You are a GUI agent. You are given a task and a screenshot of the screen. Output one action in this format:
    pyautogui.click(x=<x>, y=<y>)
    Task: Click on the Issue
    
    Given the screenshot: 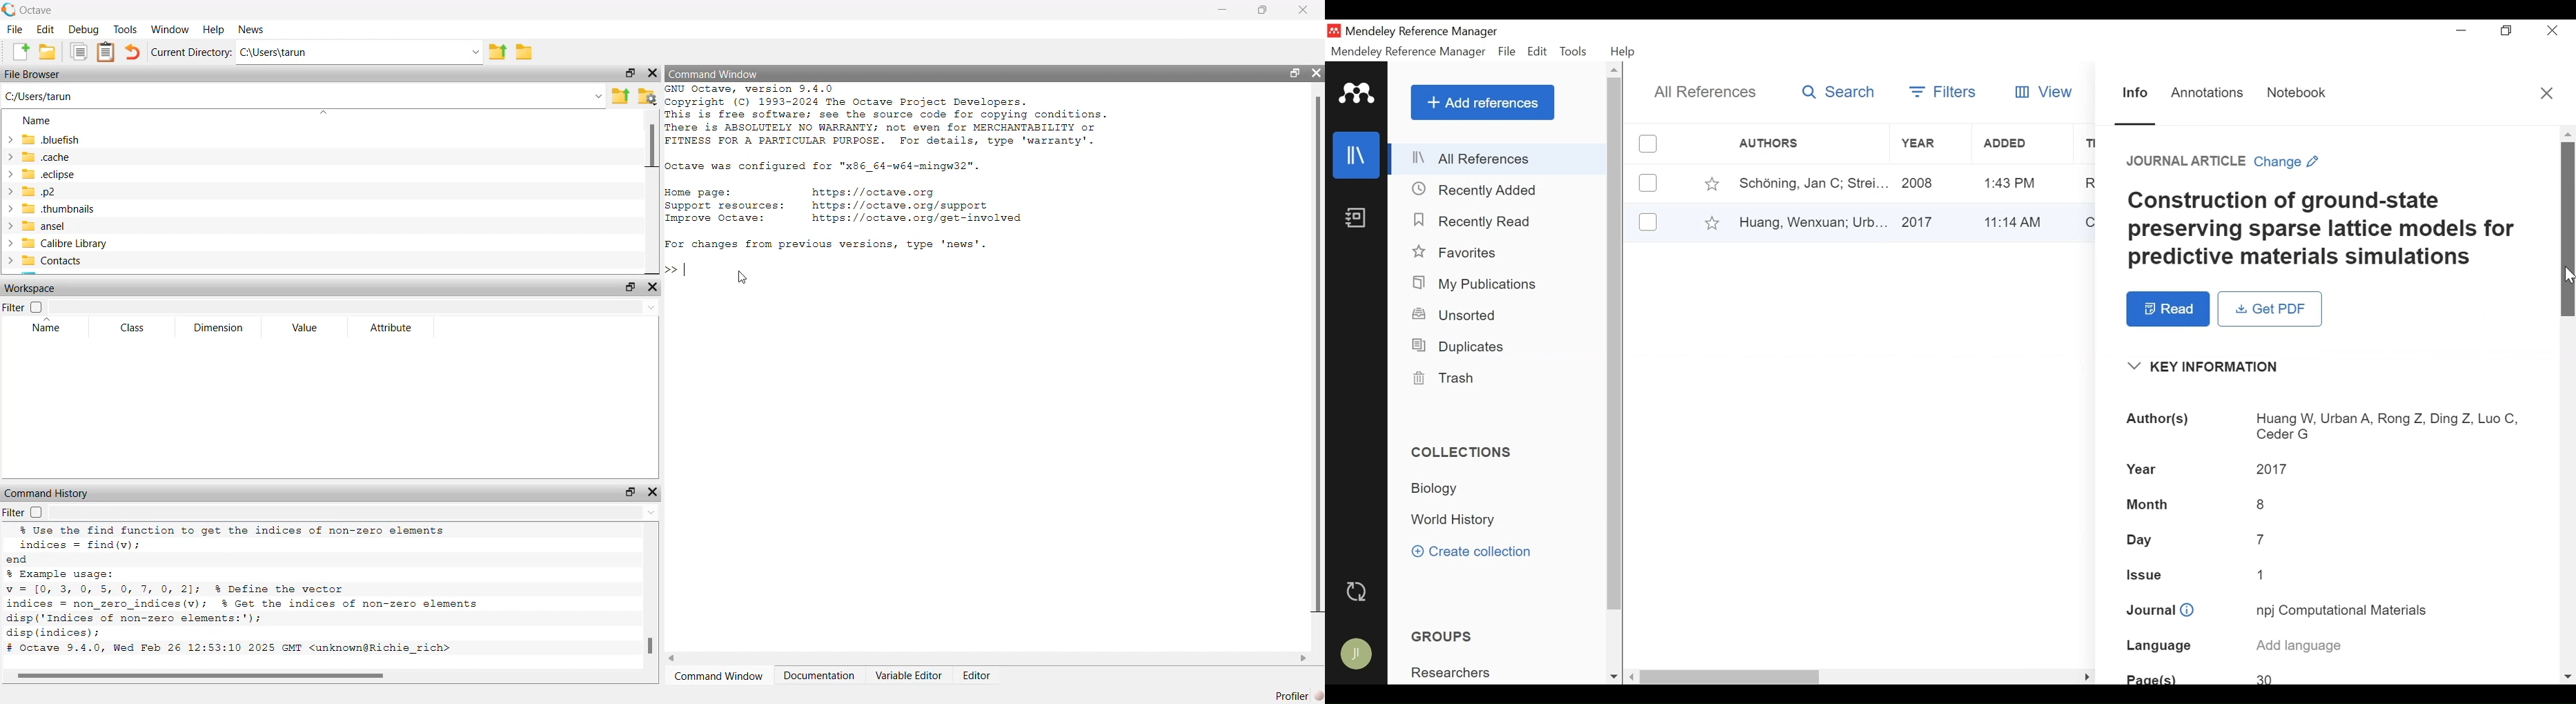 What is the action you would take?
    pyautogui.click(x=2328, y=576)
    